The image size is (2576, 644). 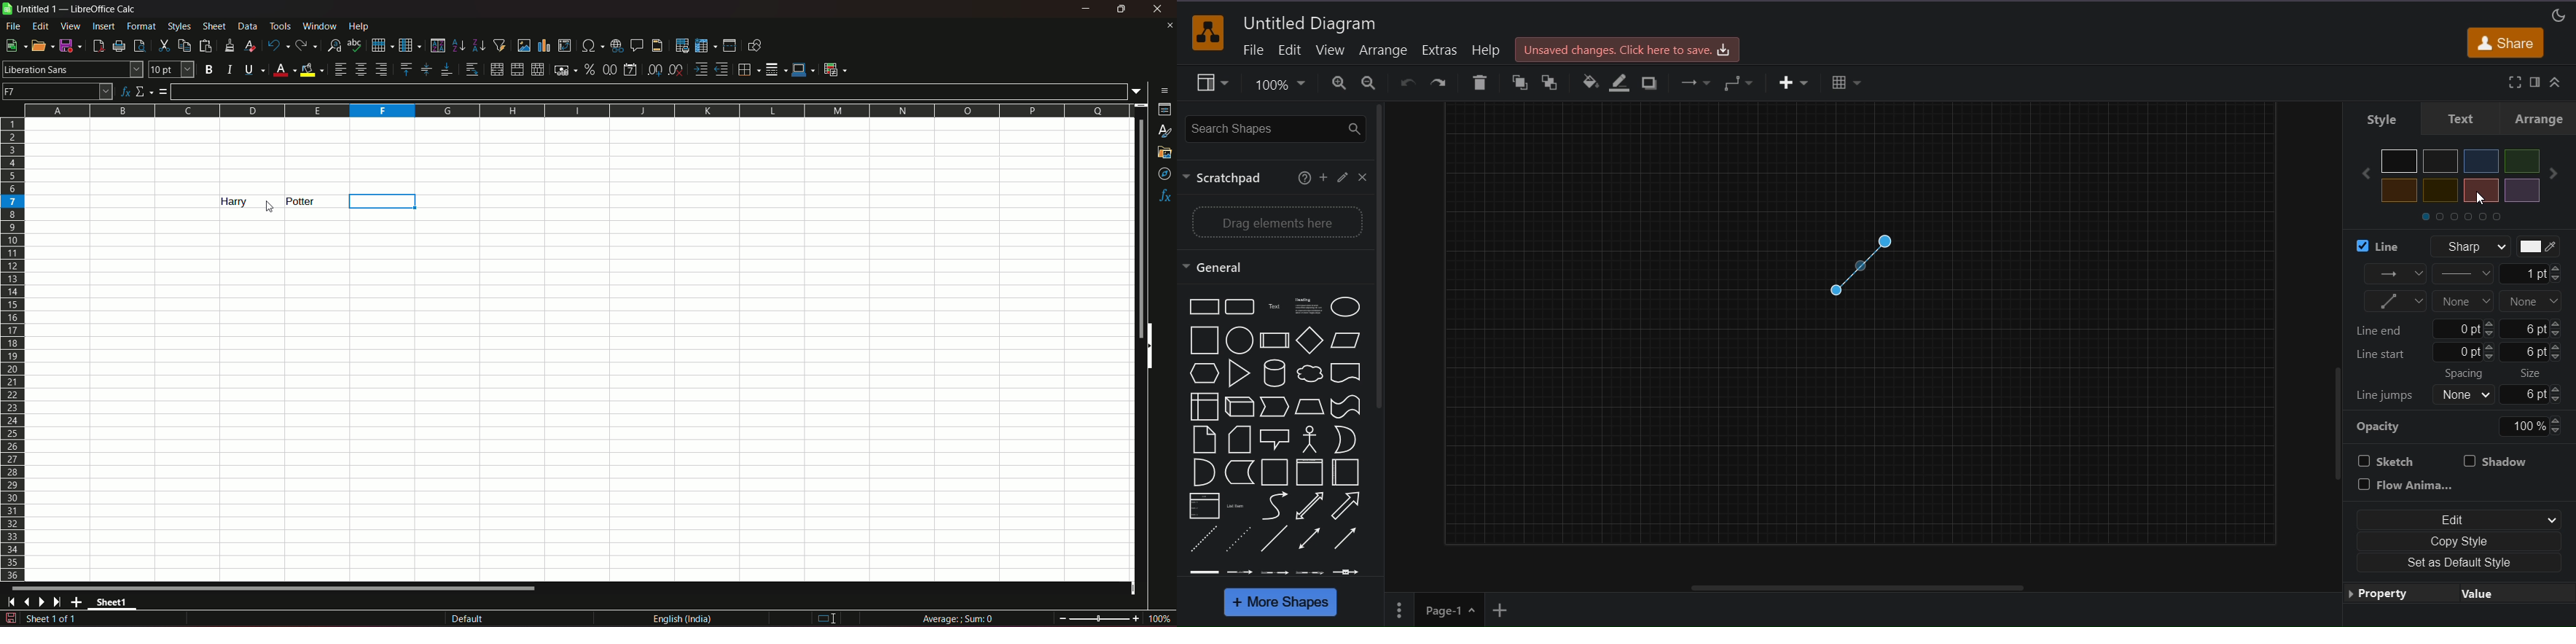 I want to click on insert or edit pivot table, so click(x=565, y=45).